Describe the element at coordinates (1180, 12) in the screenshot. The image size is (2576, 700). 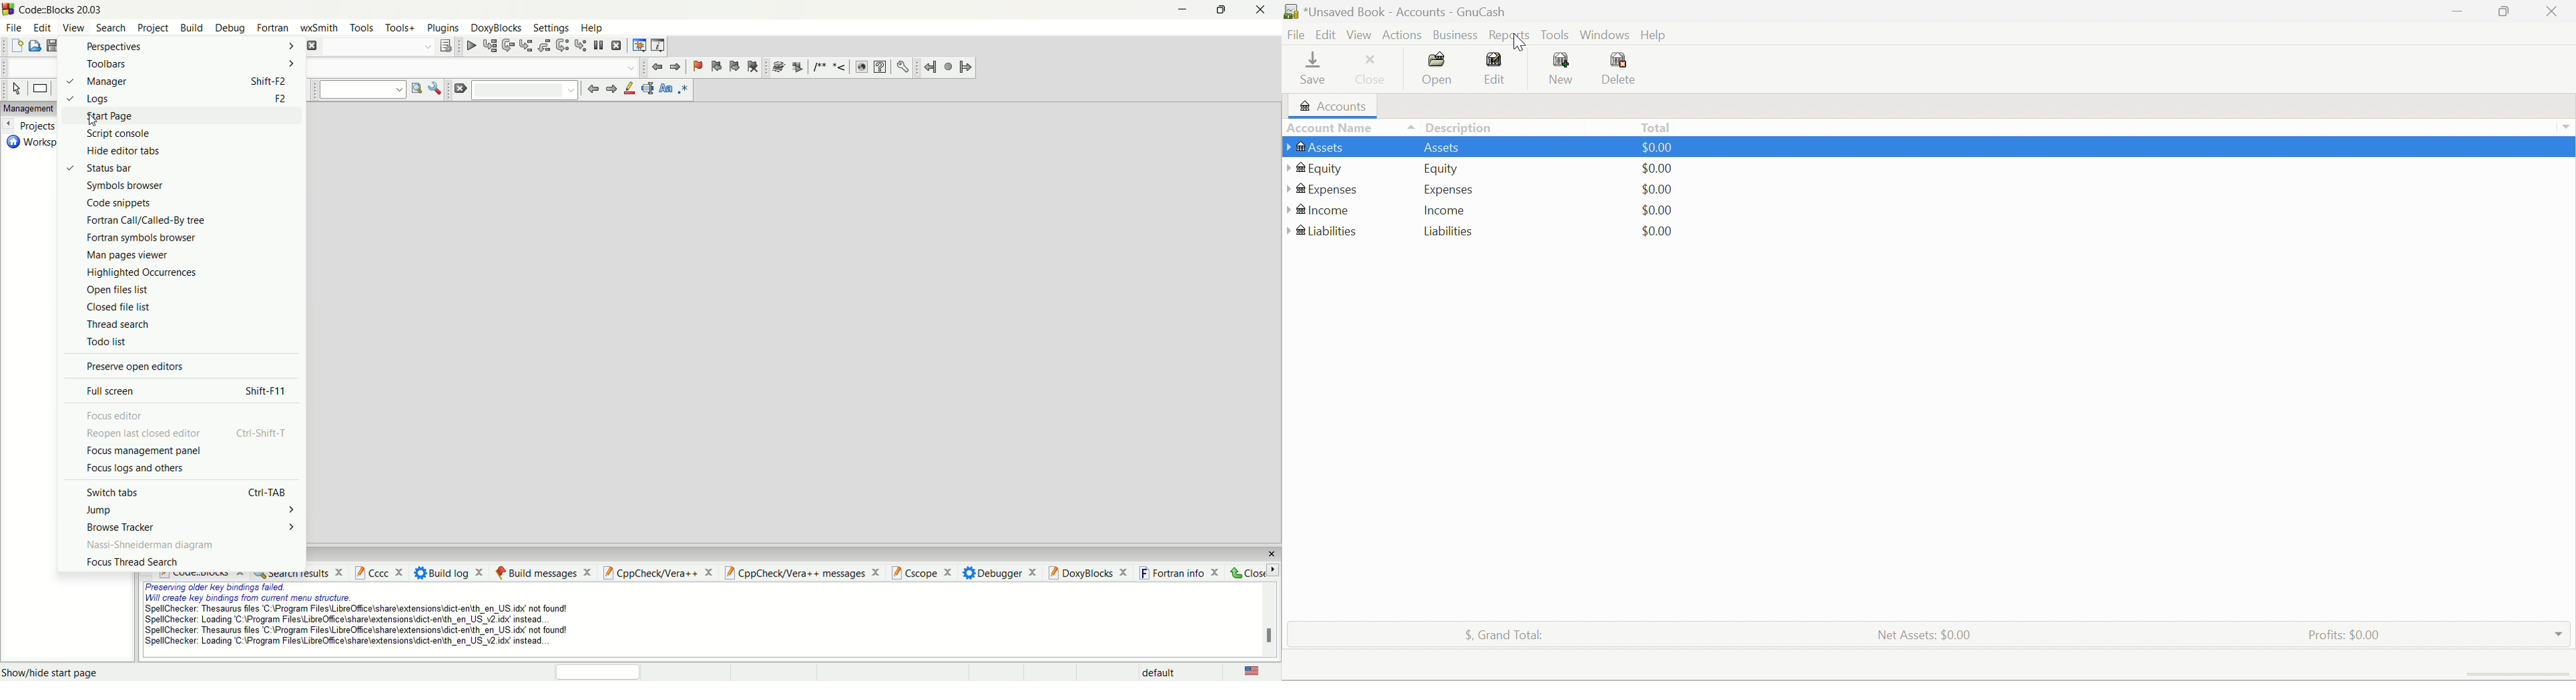
I see `minimize` at that location.